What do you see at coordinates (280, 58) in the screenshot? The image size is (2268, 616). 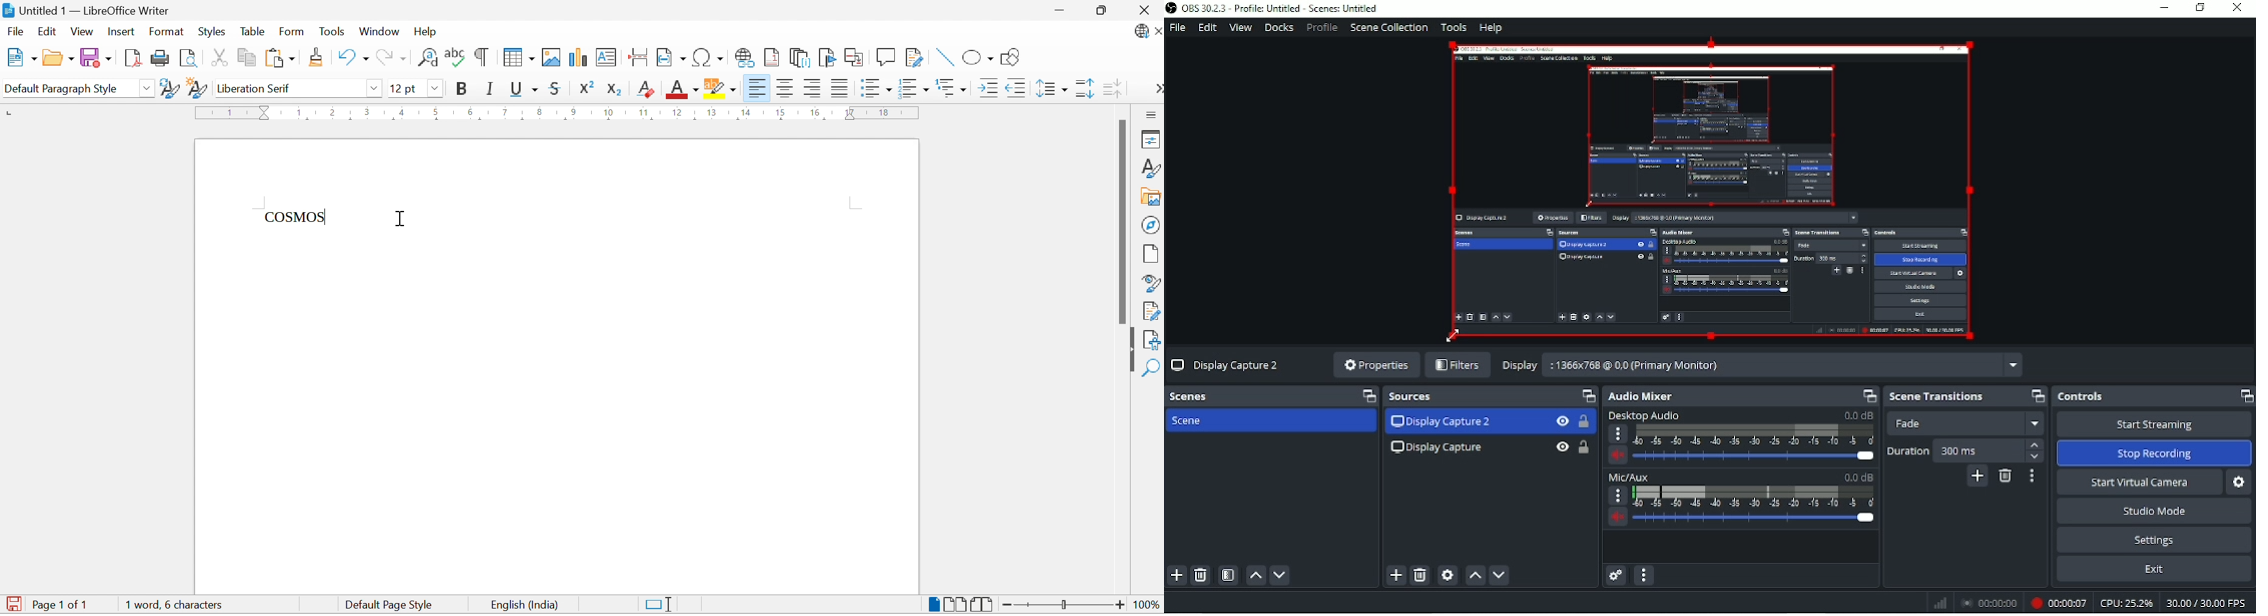 I see `Paste` at bounding box center [280, 58].